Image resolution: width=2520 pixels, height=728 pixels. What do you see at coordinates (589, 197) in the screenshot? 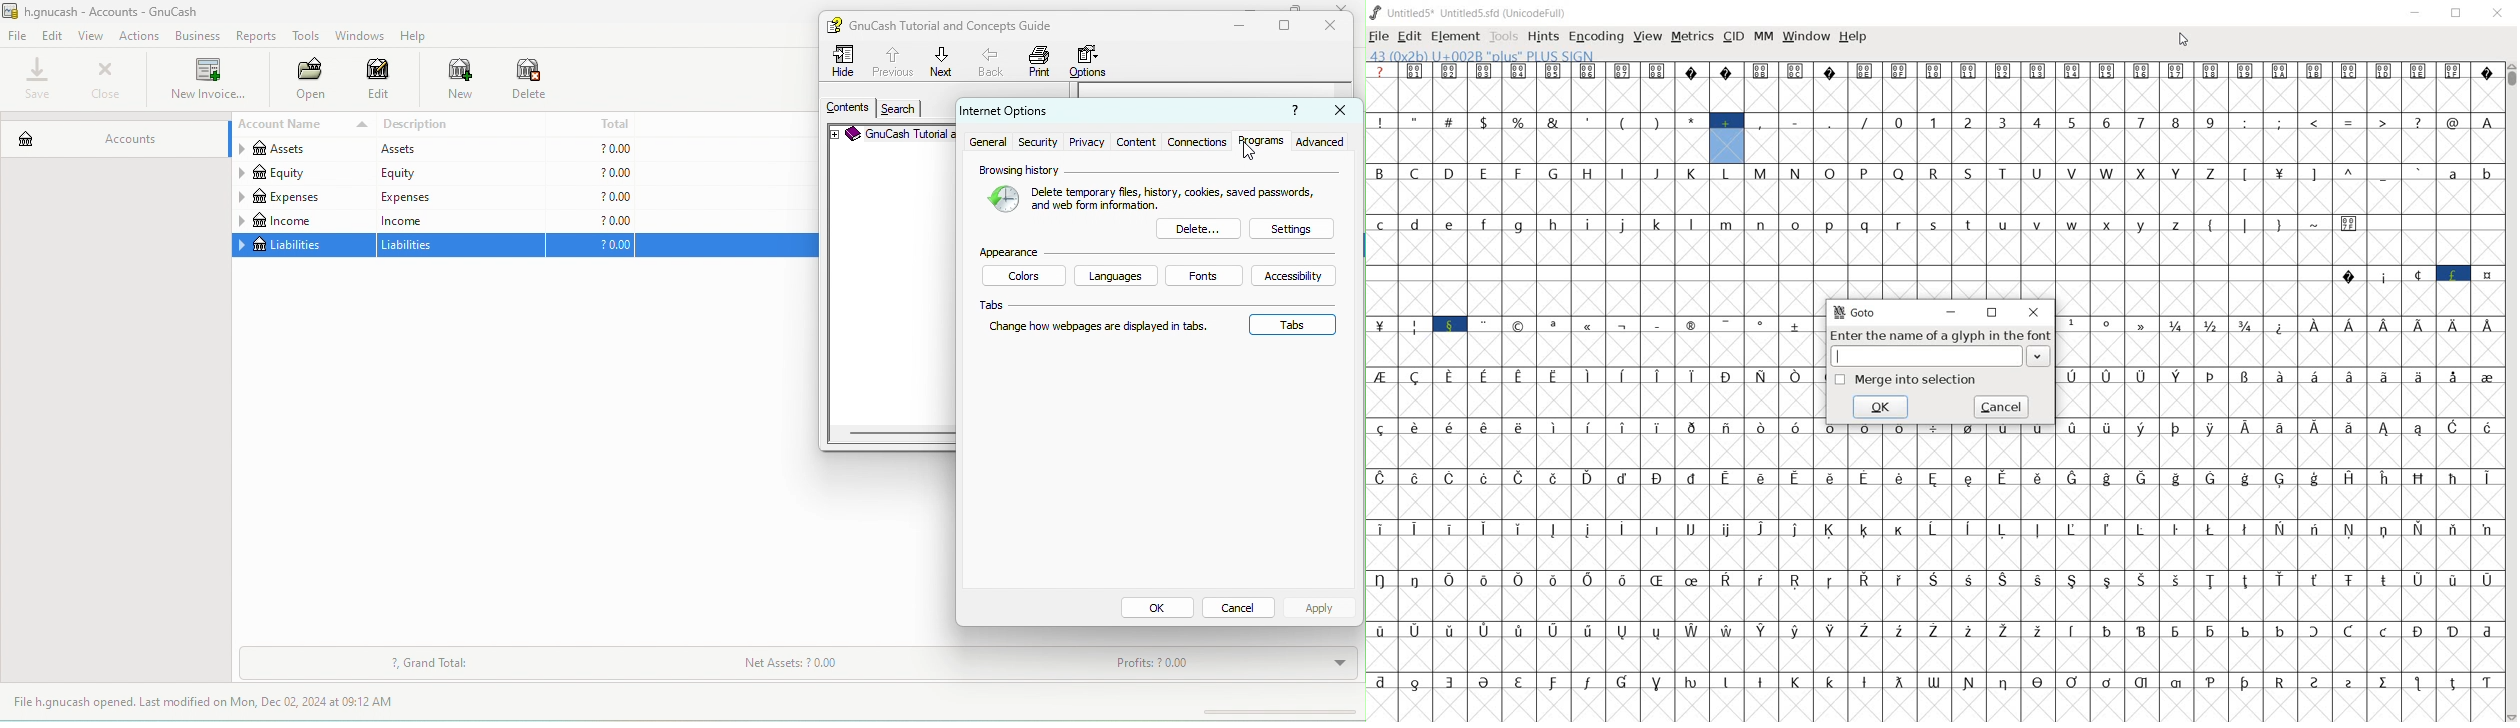
I see `?0.00` at bounding box center [589, 197].